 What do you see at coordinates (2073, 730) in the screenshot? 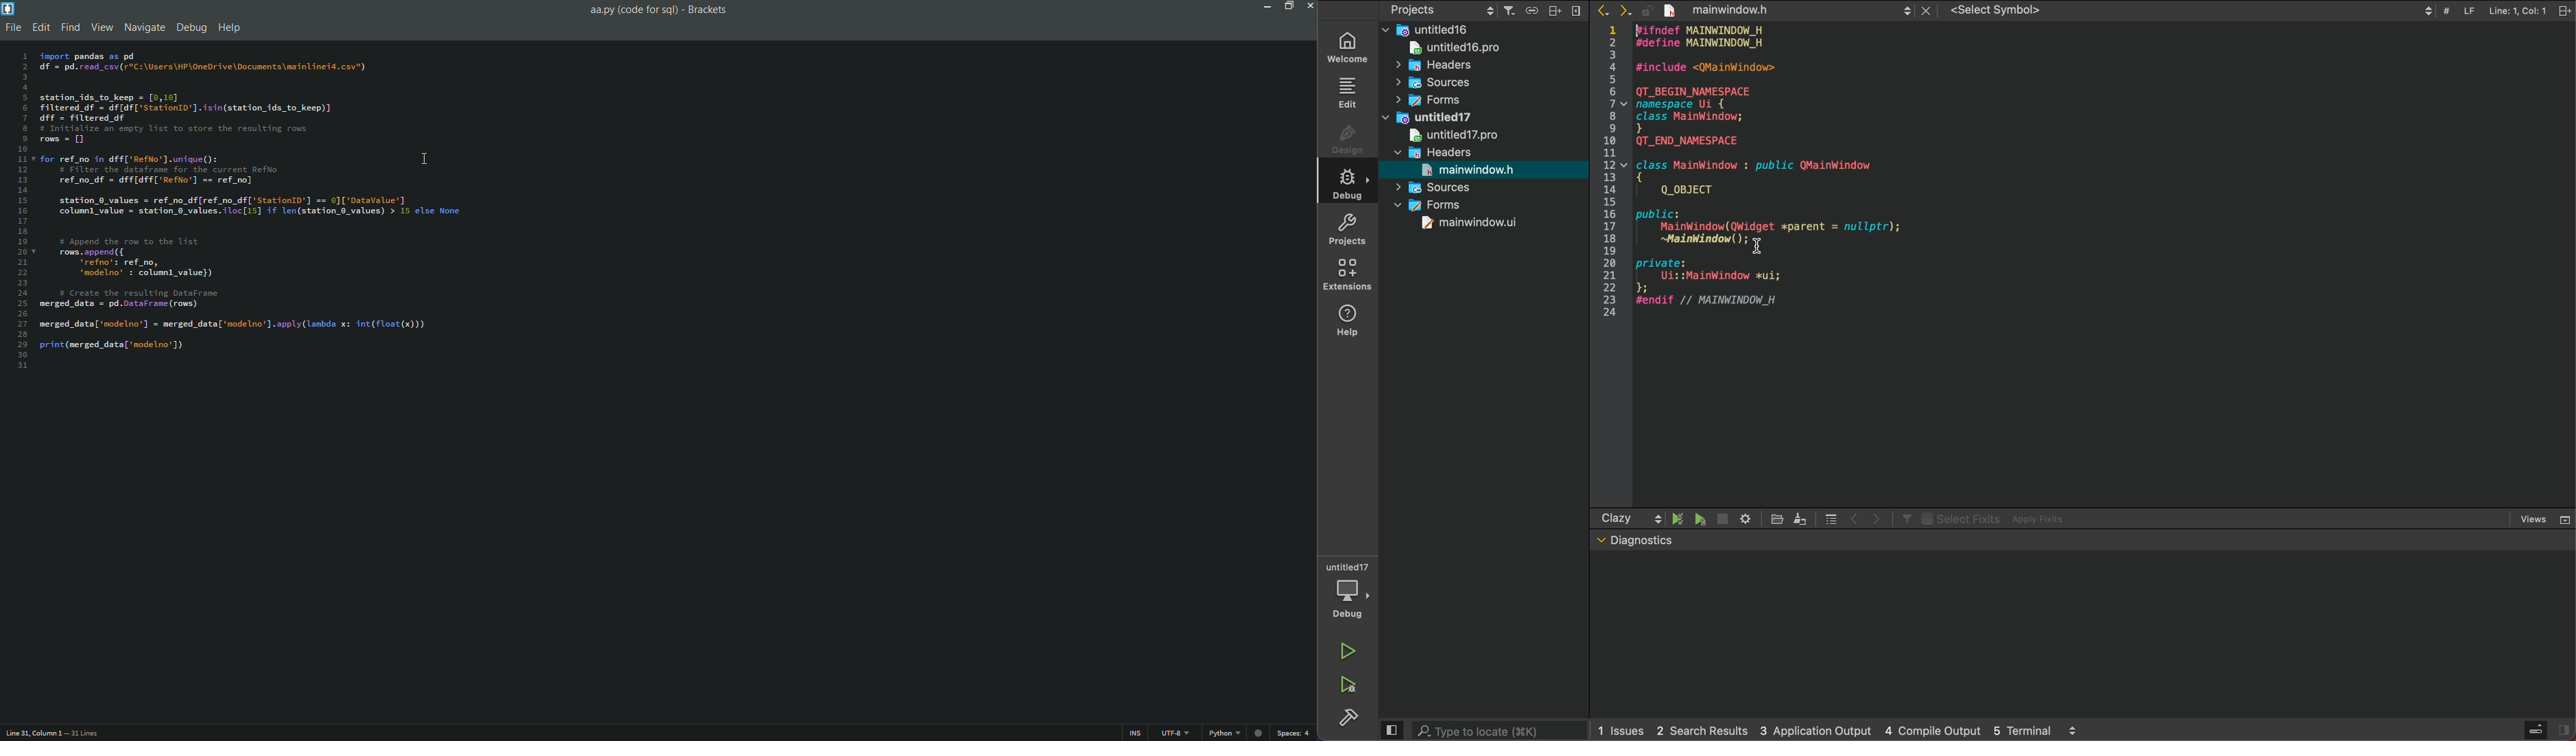
I see `Logs` at bounding box center [2073, 730].